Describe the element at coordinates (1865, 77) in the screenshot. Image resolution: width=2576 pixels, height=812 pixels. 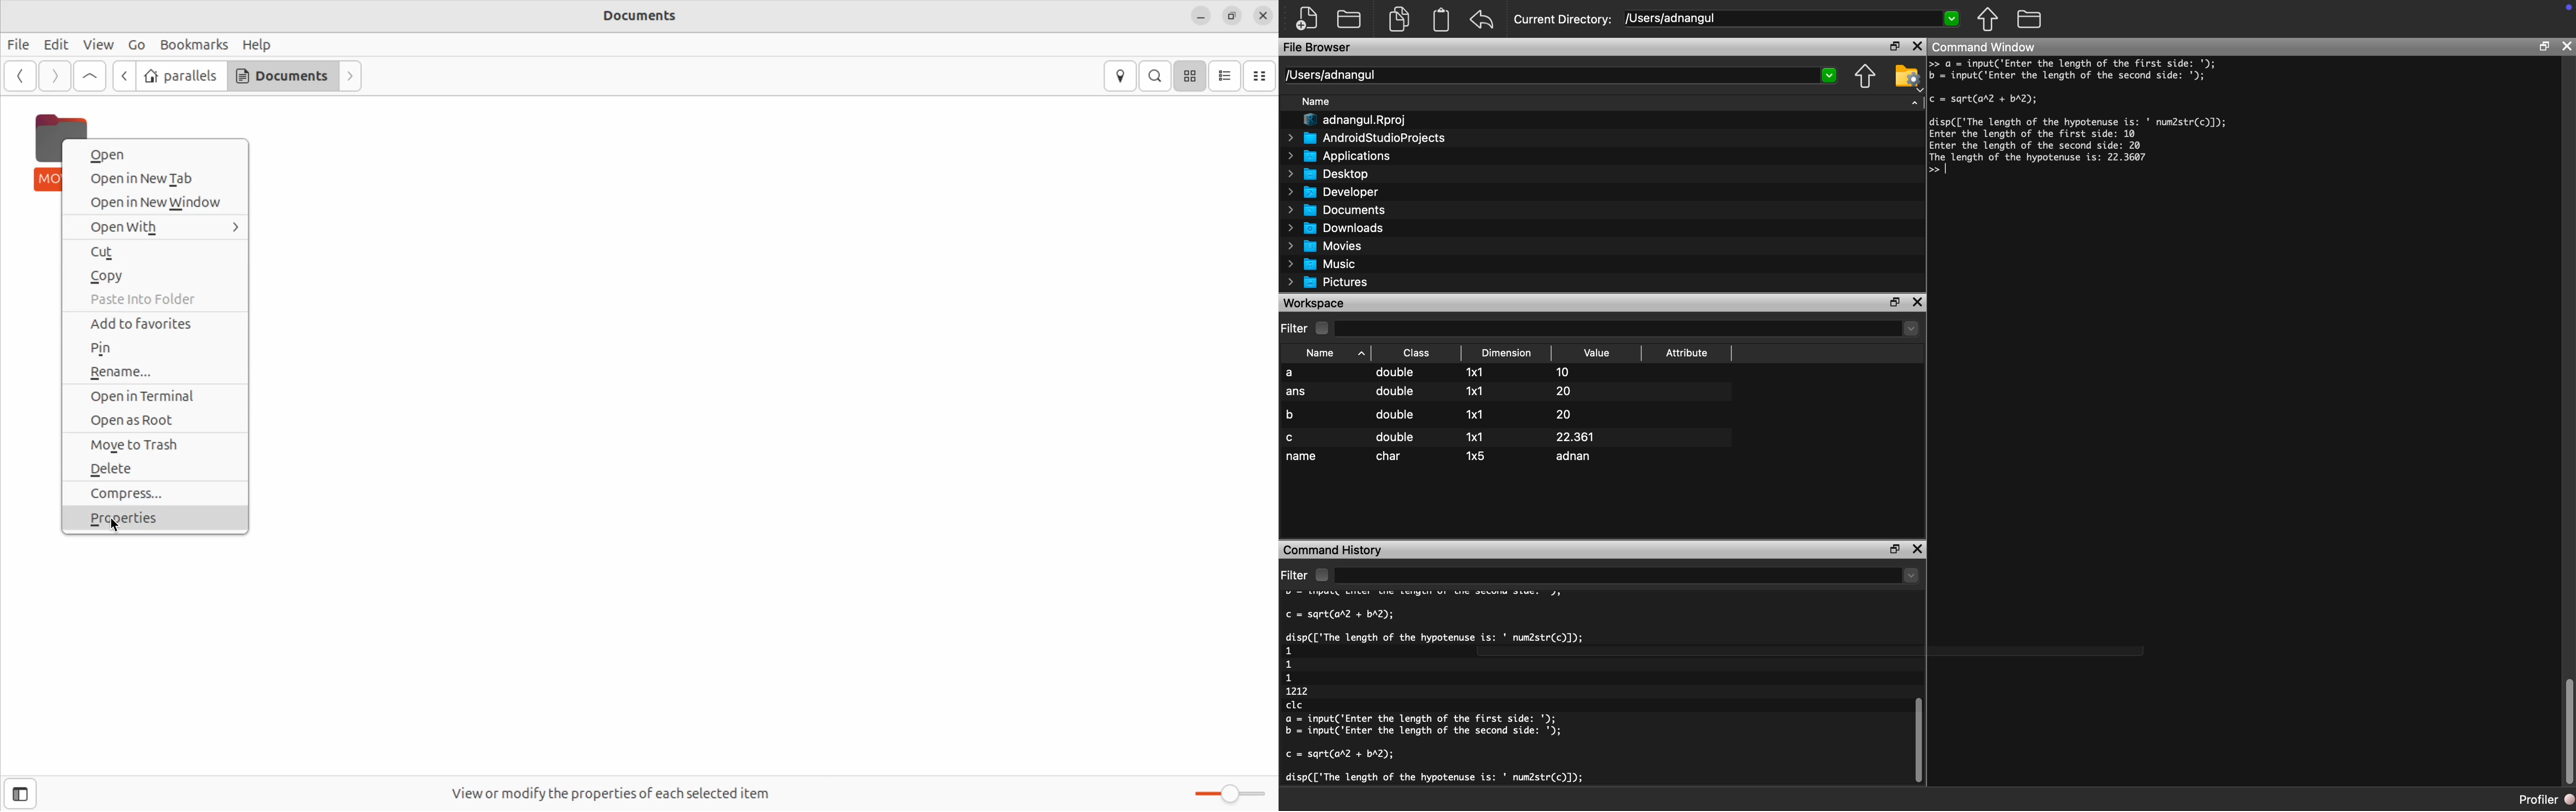
I see `move up` at that location.